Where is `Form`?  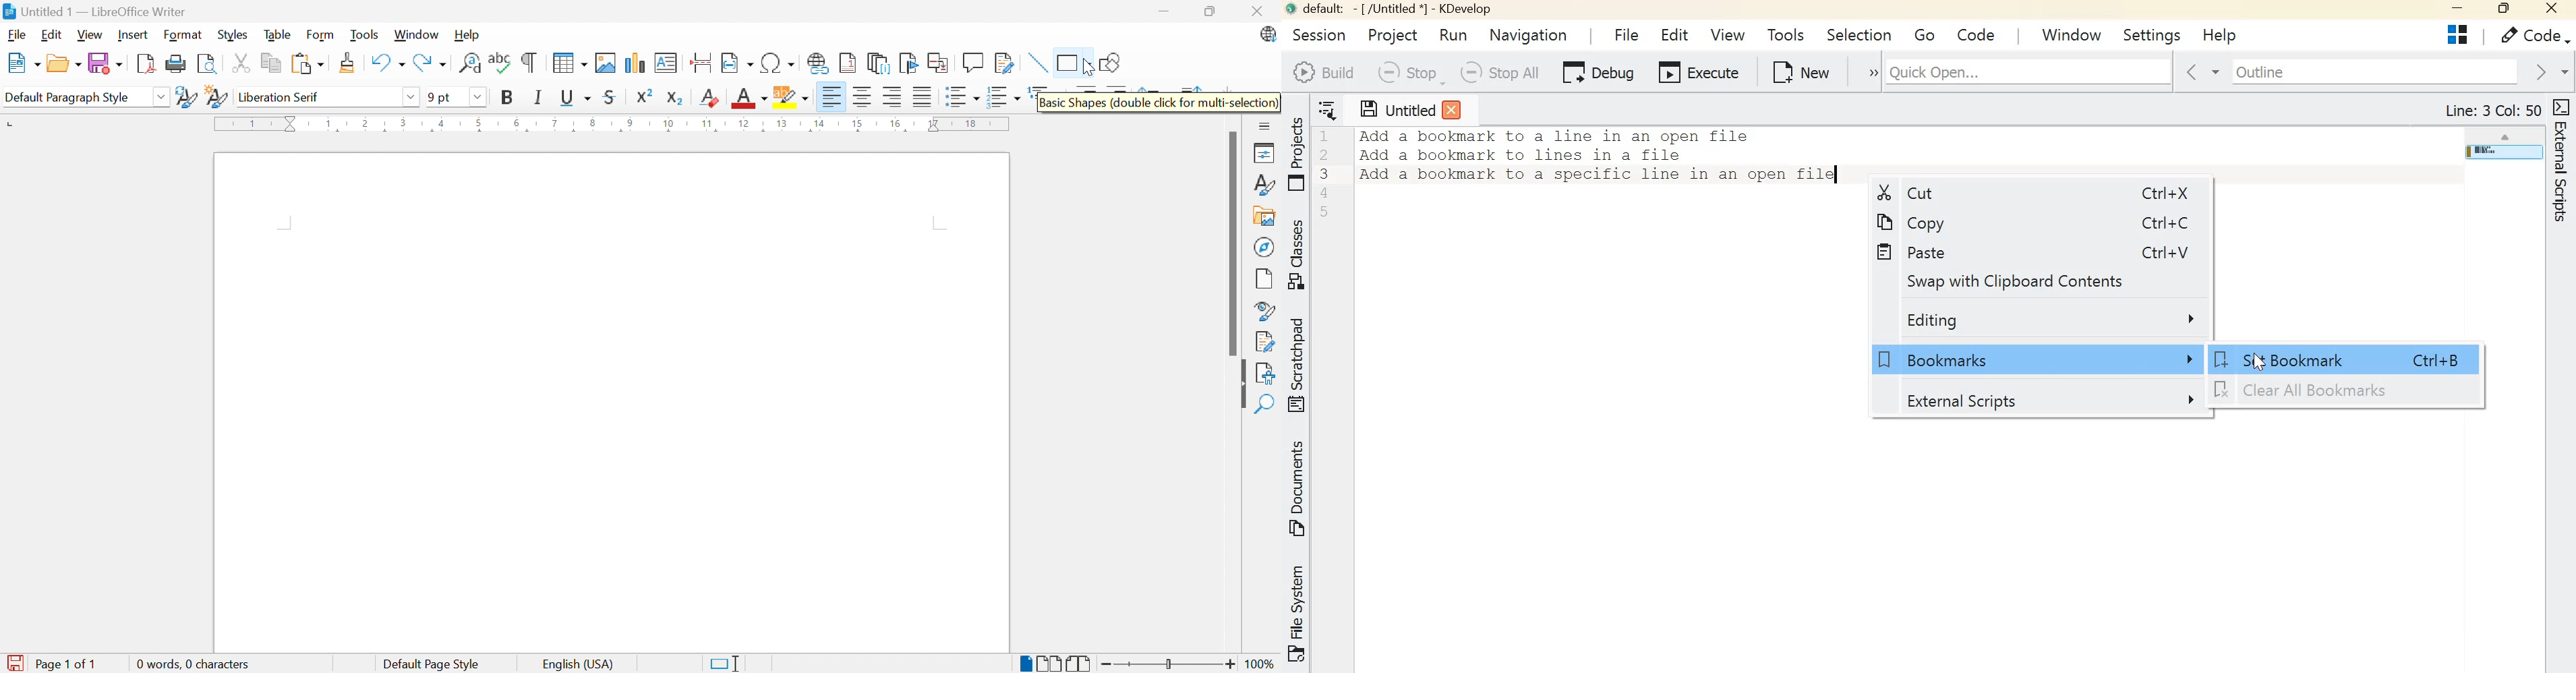
Form is located at coordinates (321, 35).